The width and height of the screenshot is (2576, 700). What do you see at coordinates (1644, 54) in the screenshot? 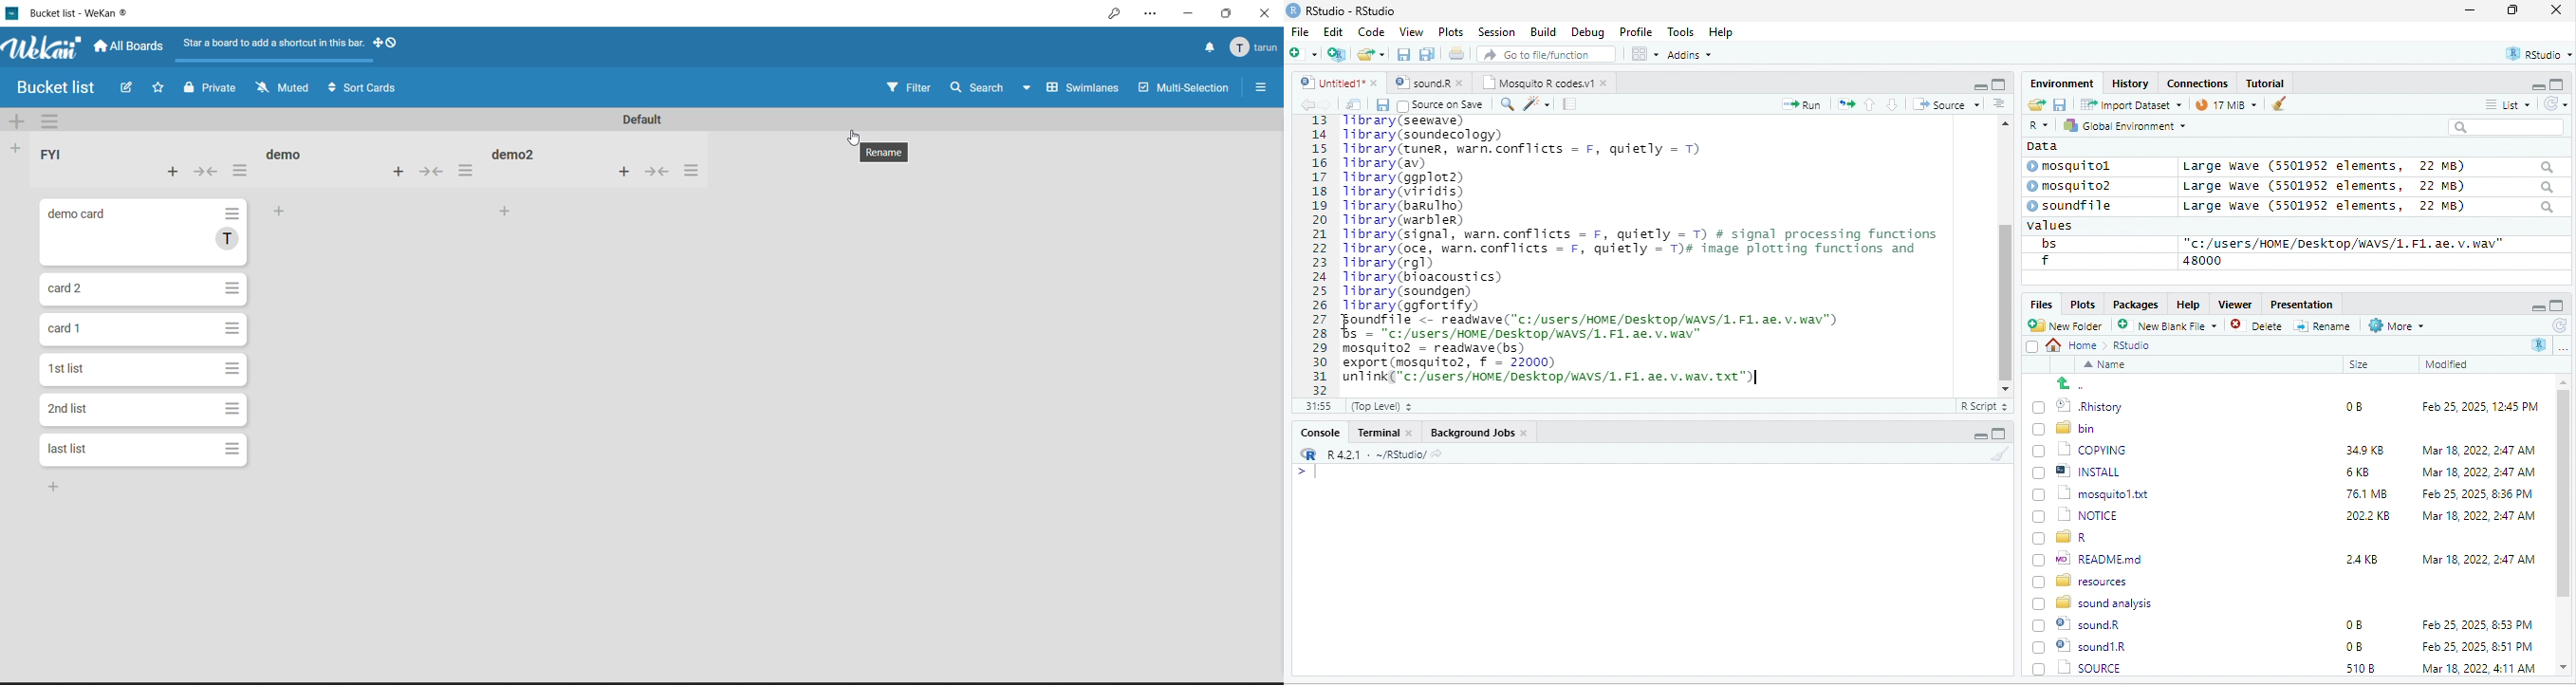
I see `view` at bounding box center [1644, 54].